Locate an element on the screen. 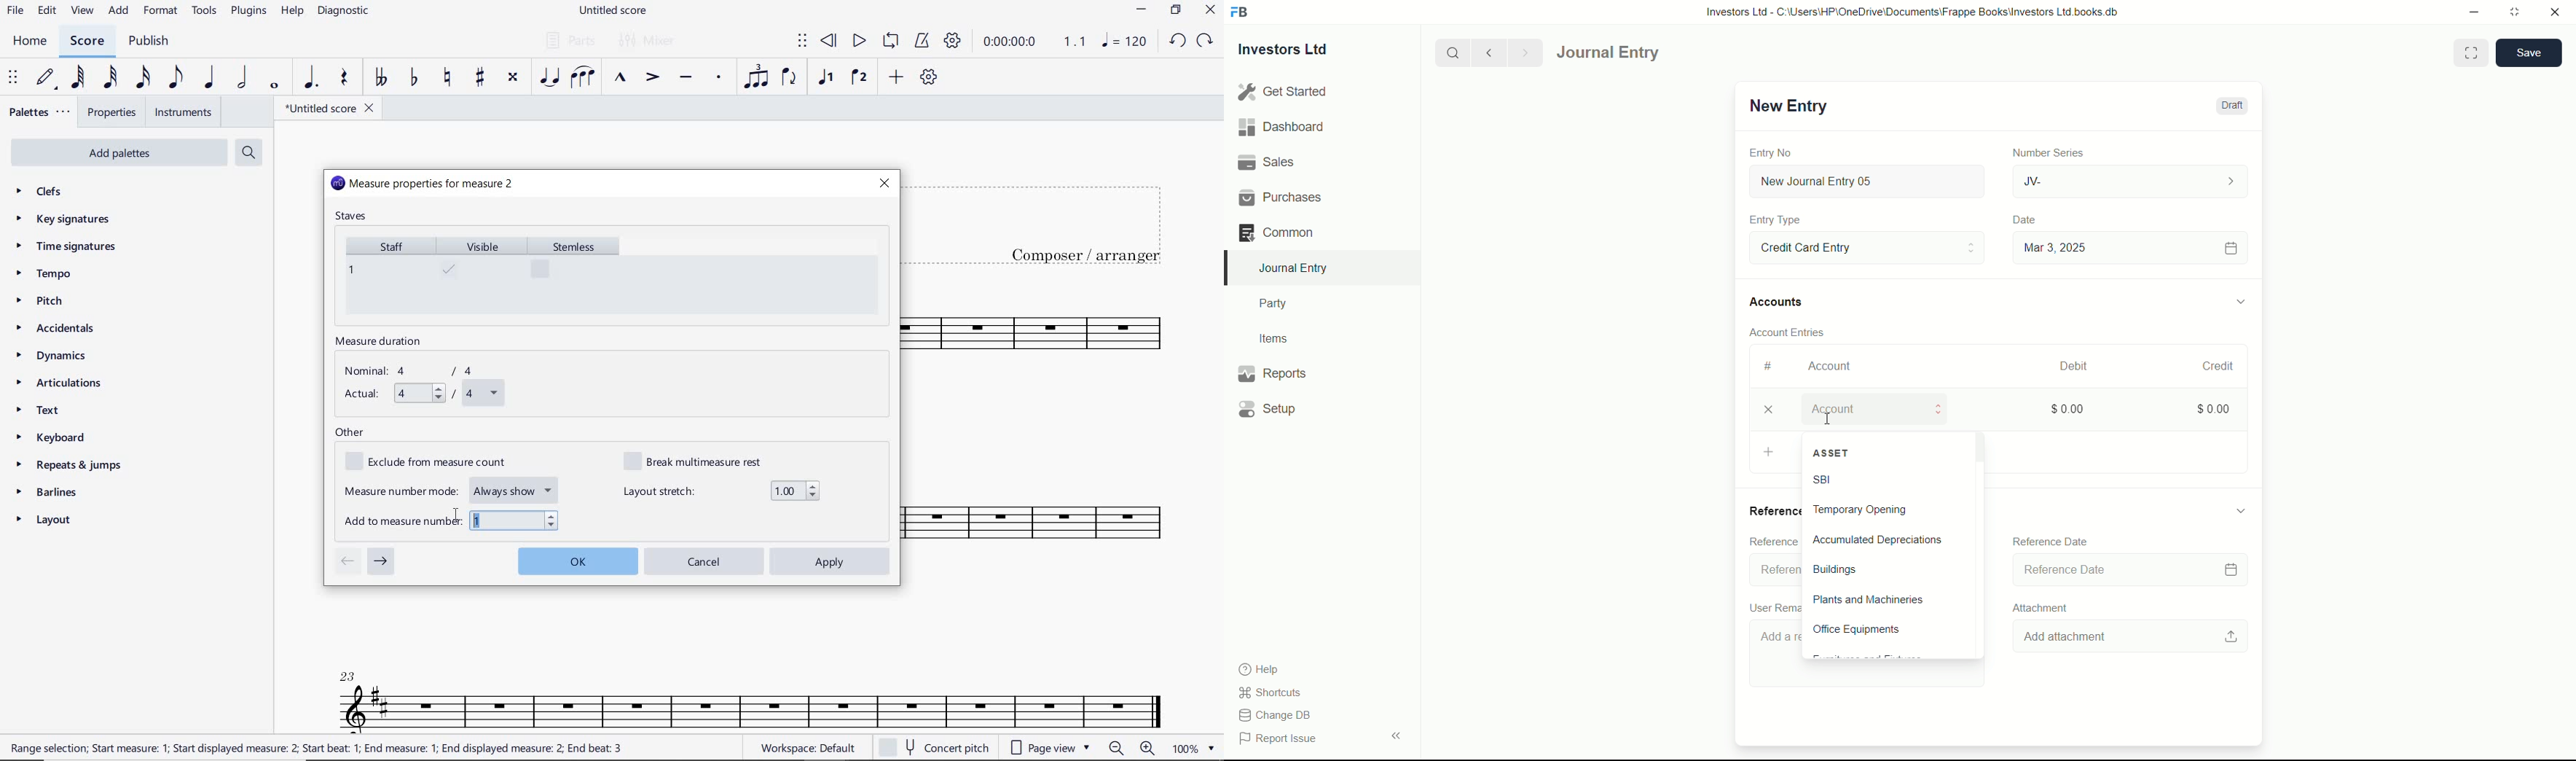  Office Equipments is located at coordinates (1887, 629).